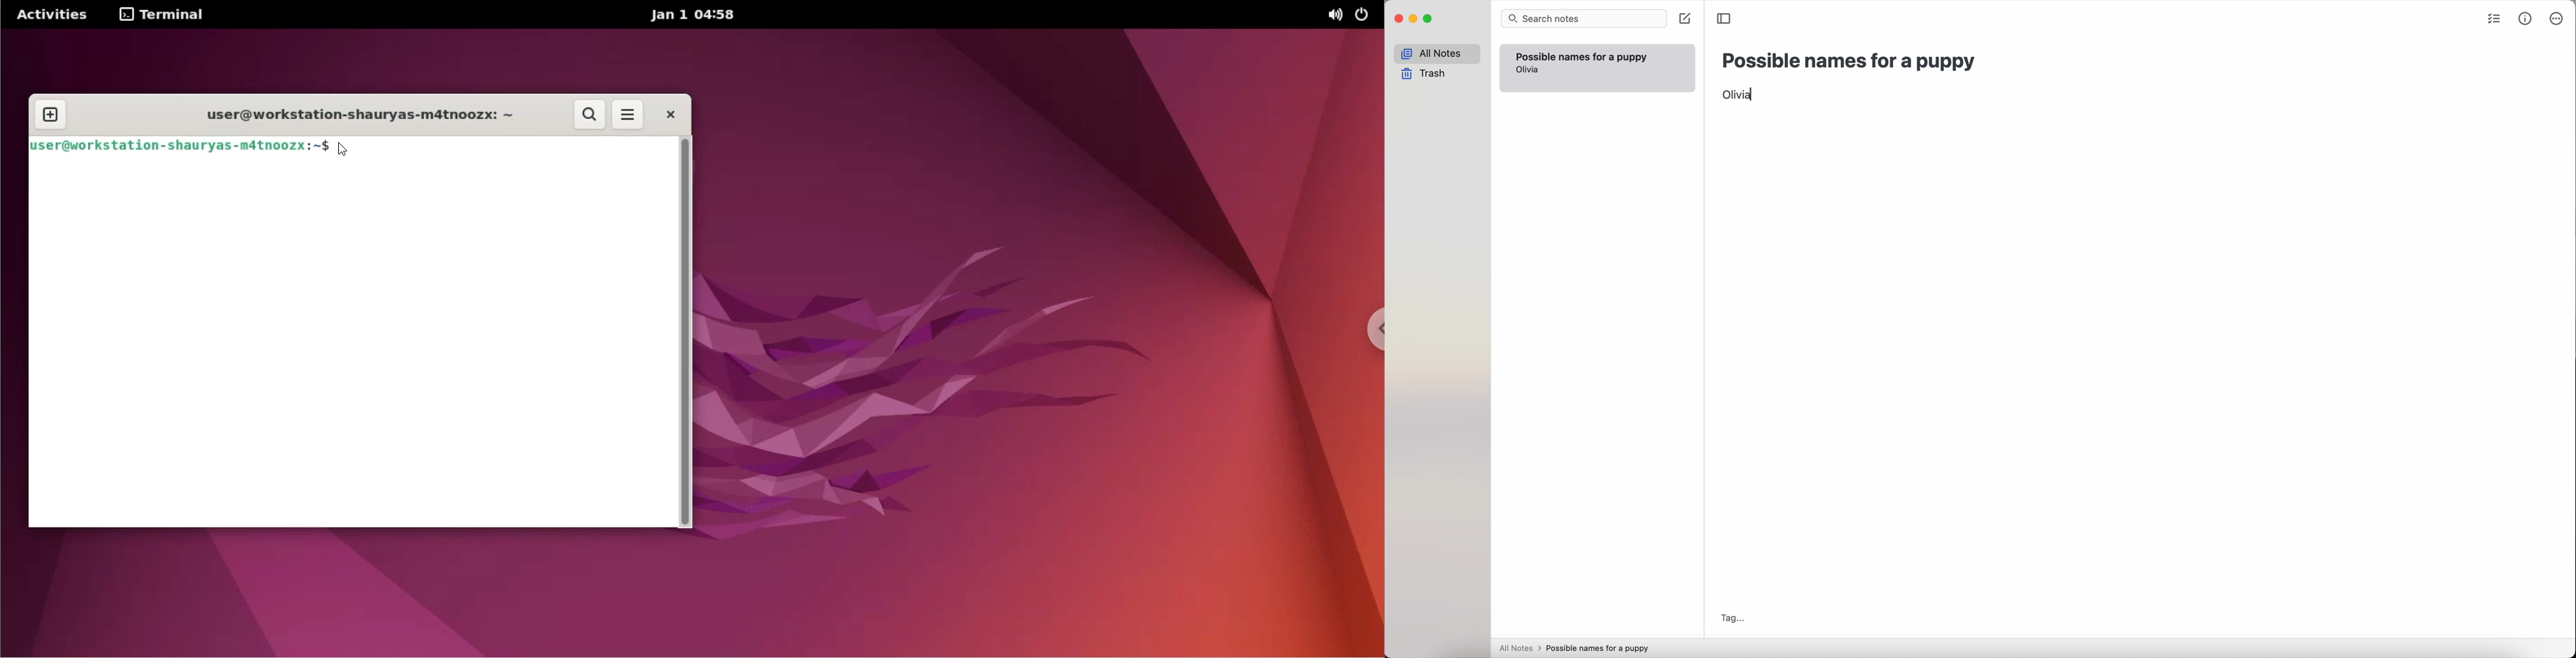 This screenshot has height=672, width=2576. What do you see at coordinates (1582, 55) in the screenshot?
I see `possible names for a puppy note` at bounding box center [1582, 55].